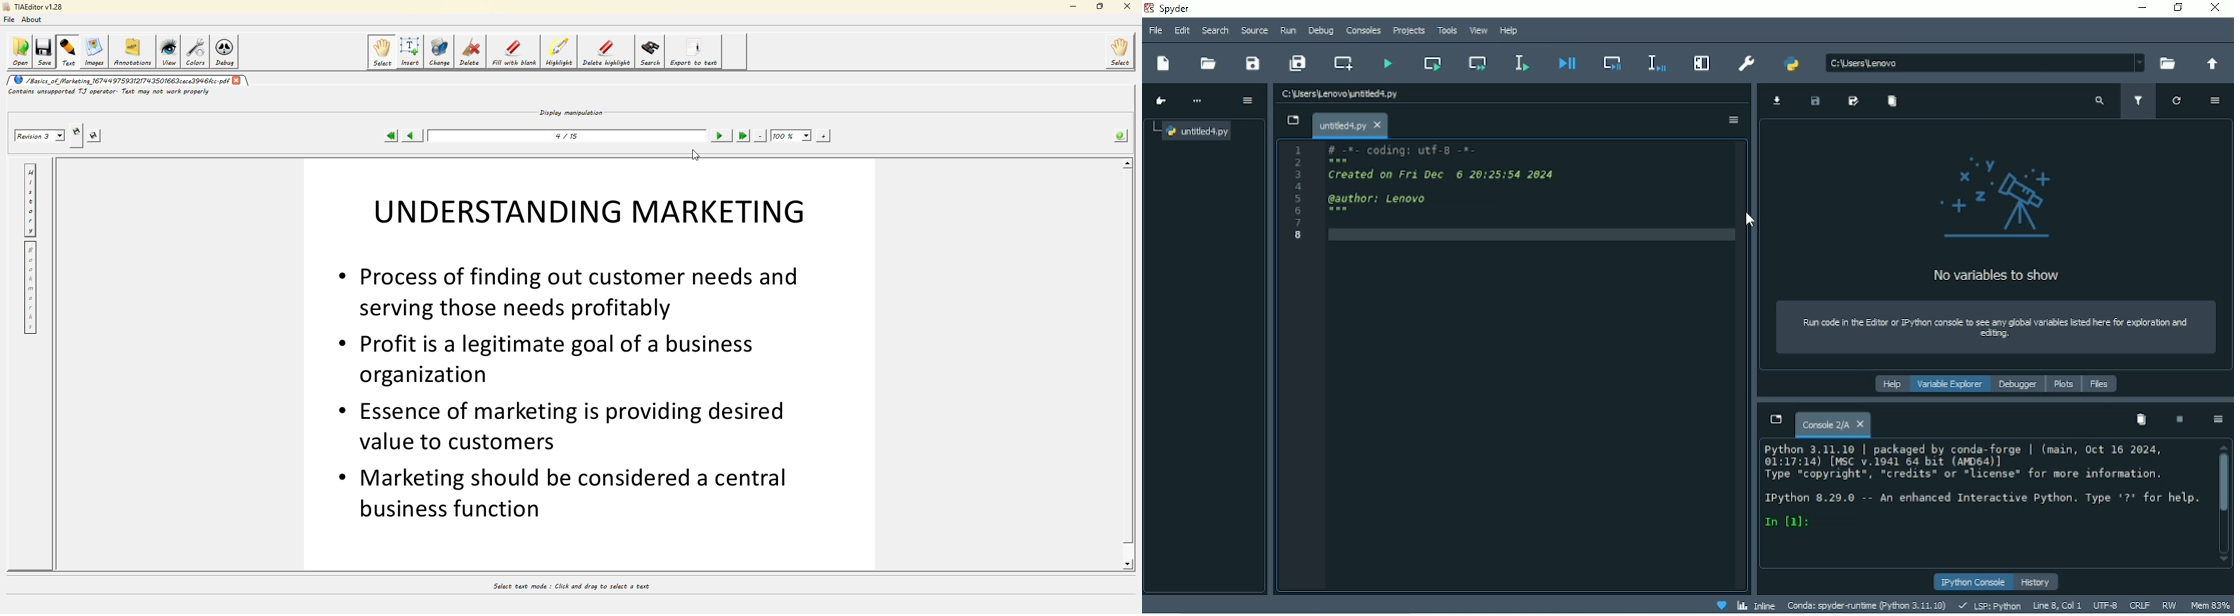 This screenshot has height=616, width=2240. Describe the element at coordinates (1293, 121) in the screenshot. I see `Browse tabs` at that location.